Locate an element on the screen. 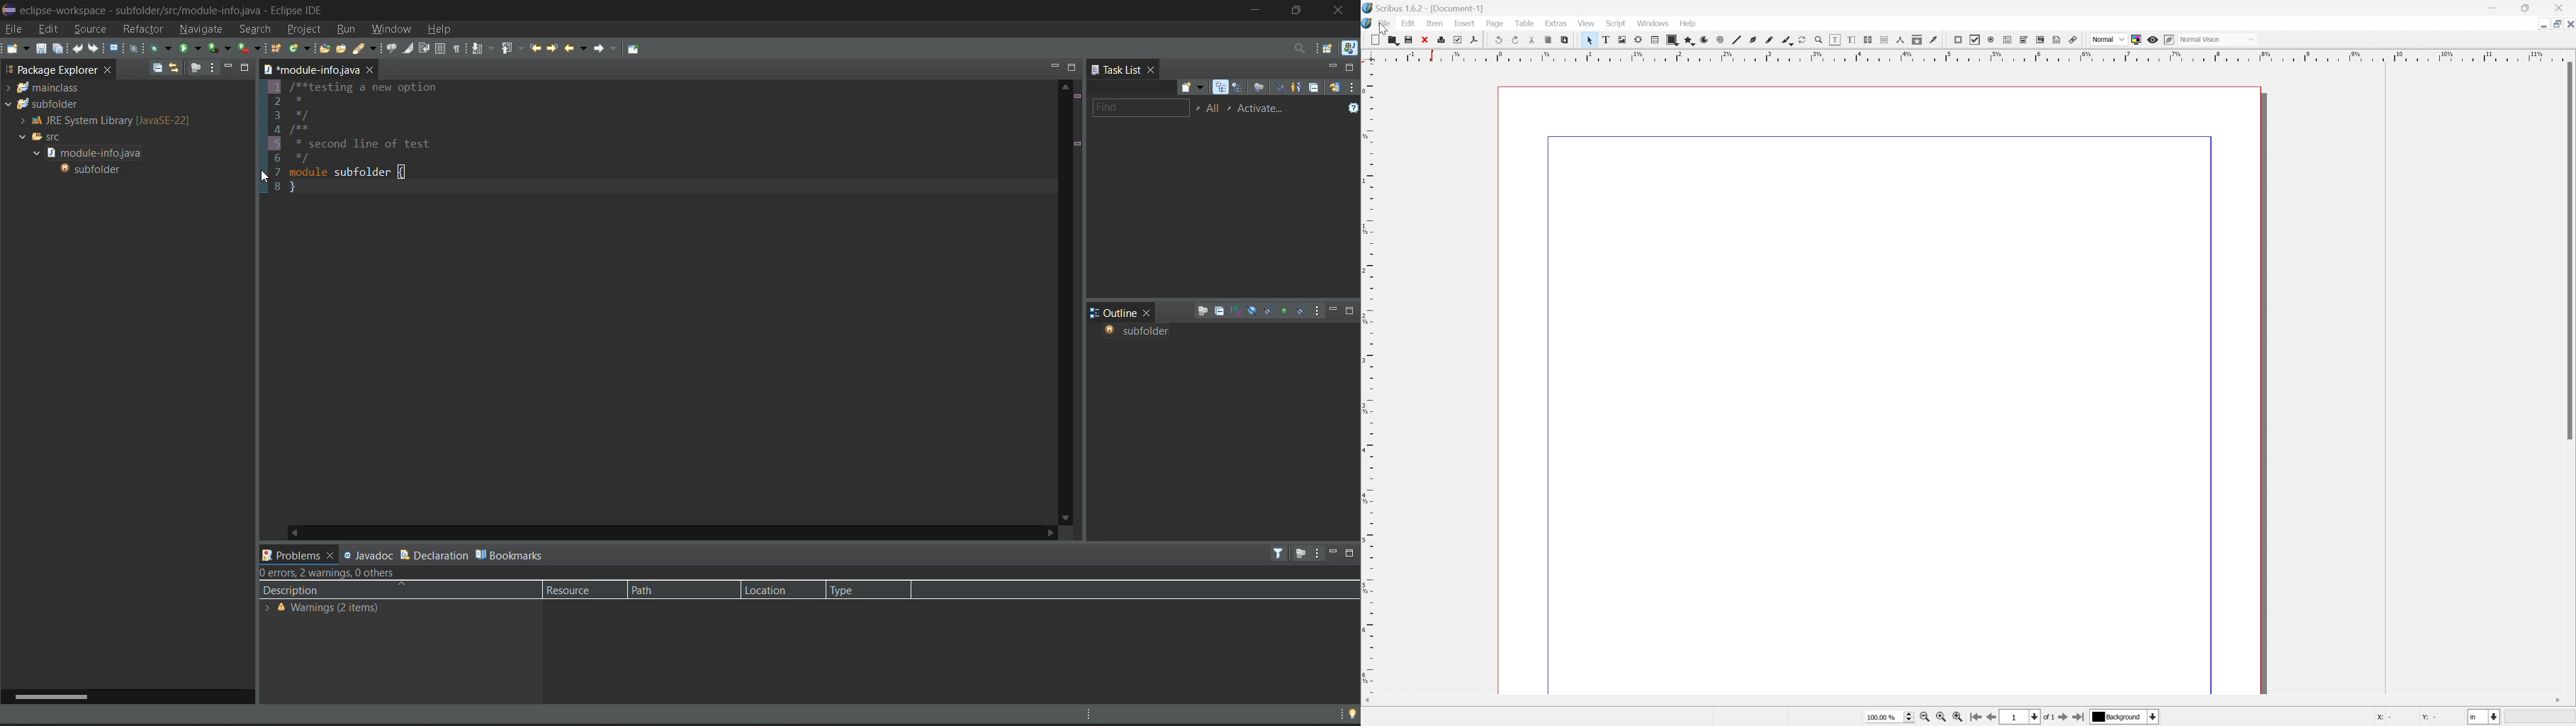  declaration is located at coordinates (434, 553).